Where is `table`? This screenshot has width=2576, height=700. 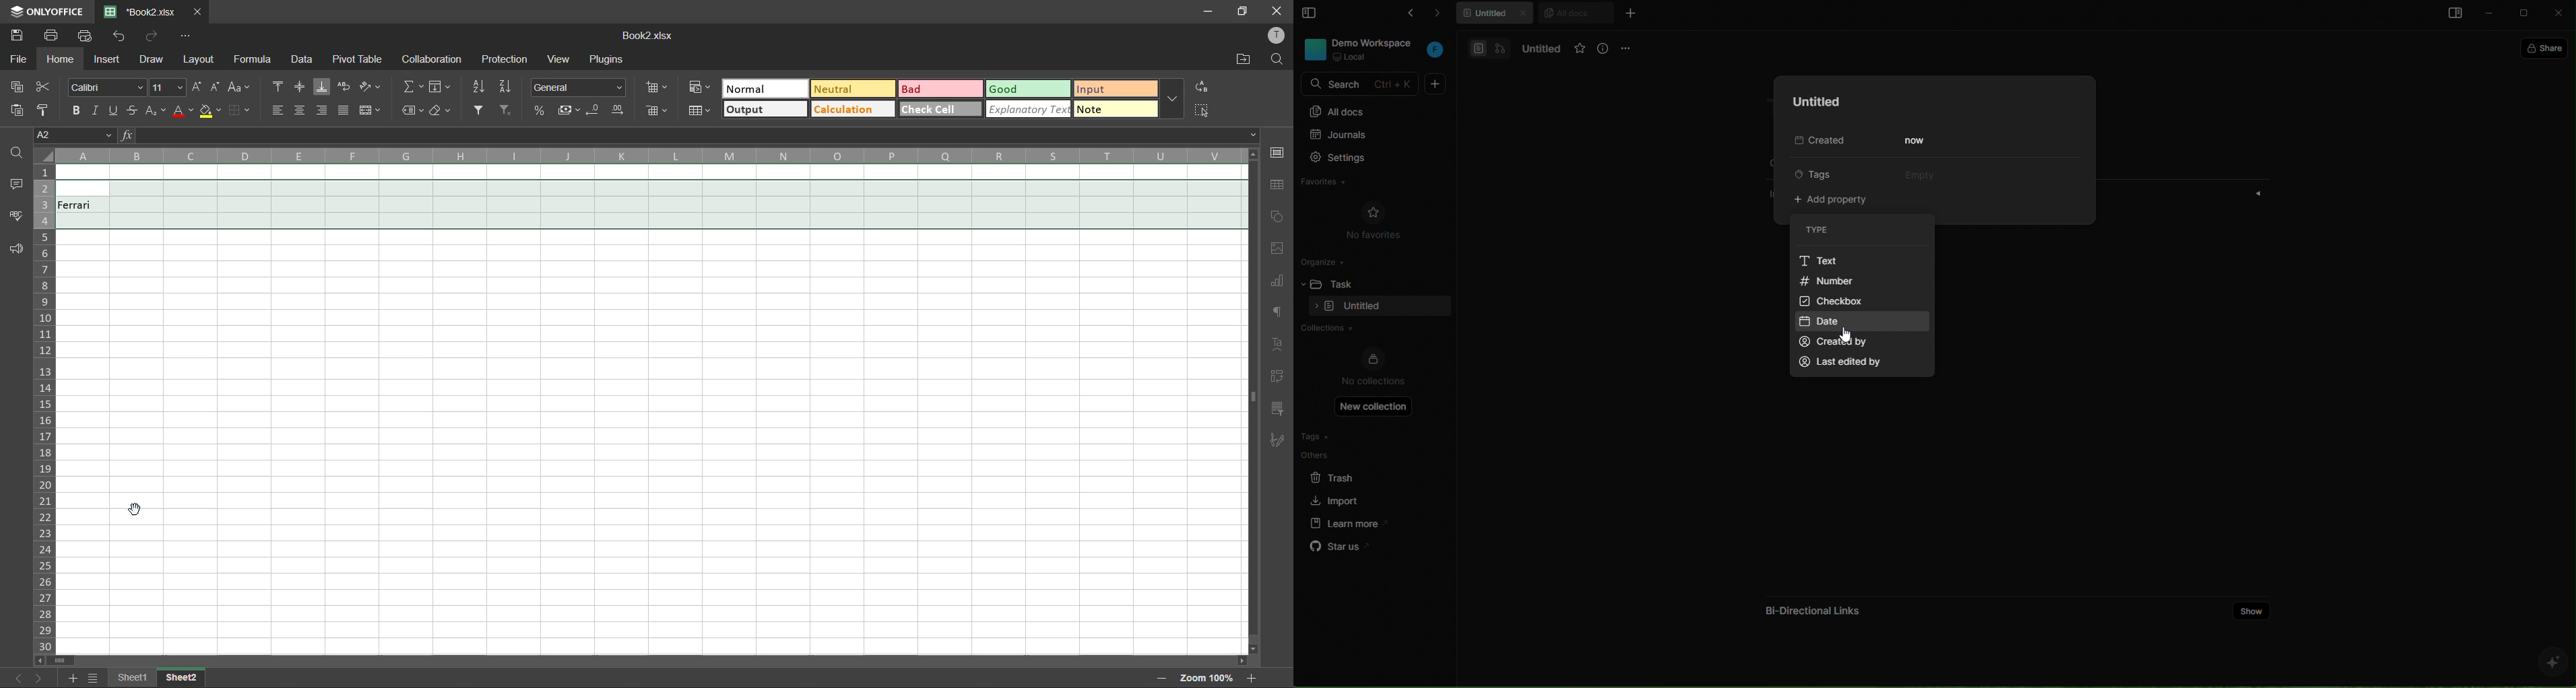
table is located at coordinates (1279, 186).